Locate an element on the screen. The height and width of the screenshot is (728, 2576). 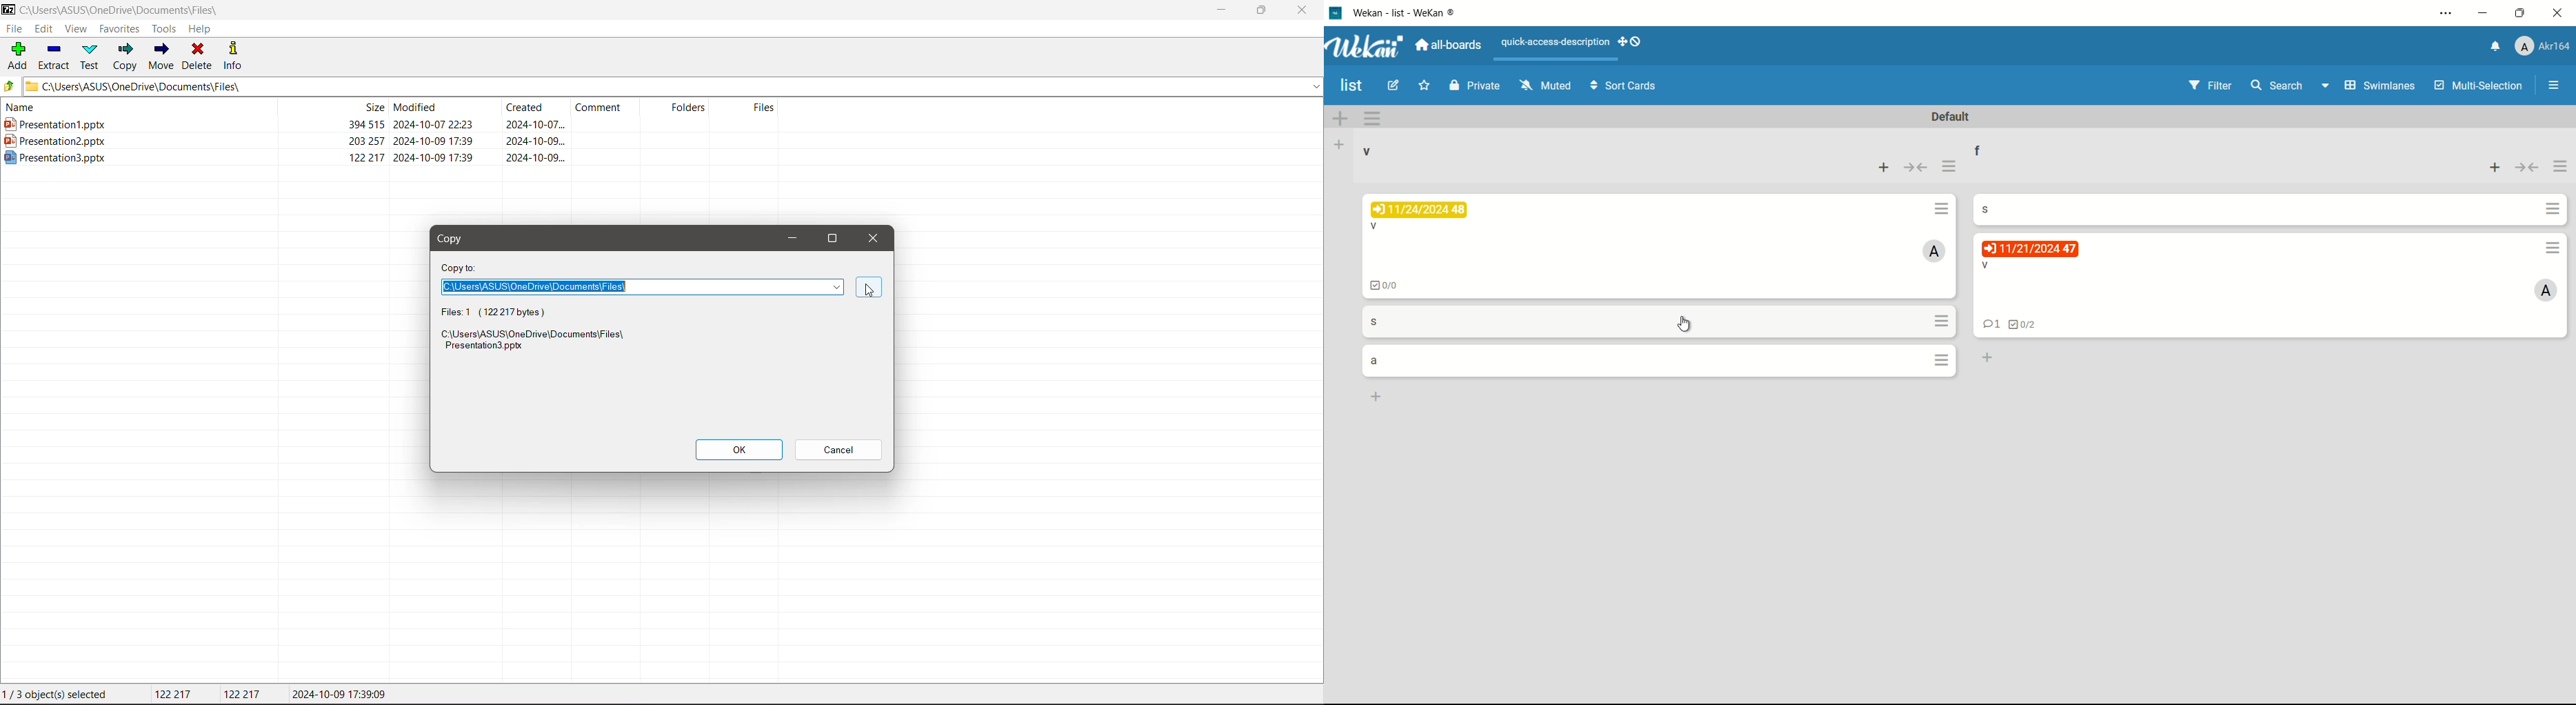
quick-access-description is located at coordinates (1555, 42).